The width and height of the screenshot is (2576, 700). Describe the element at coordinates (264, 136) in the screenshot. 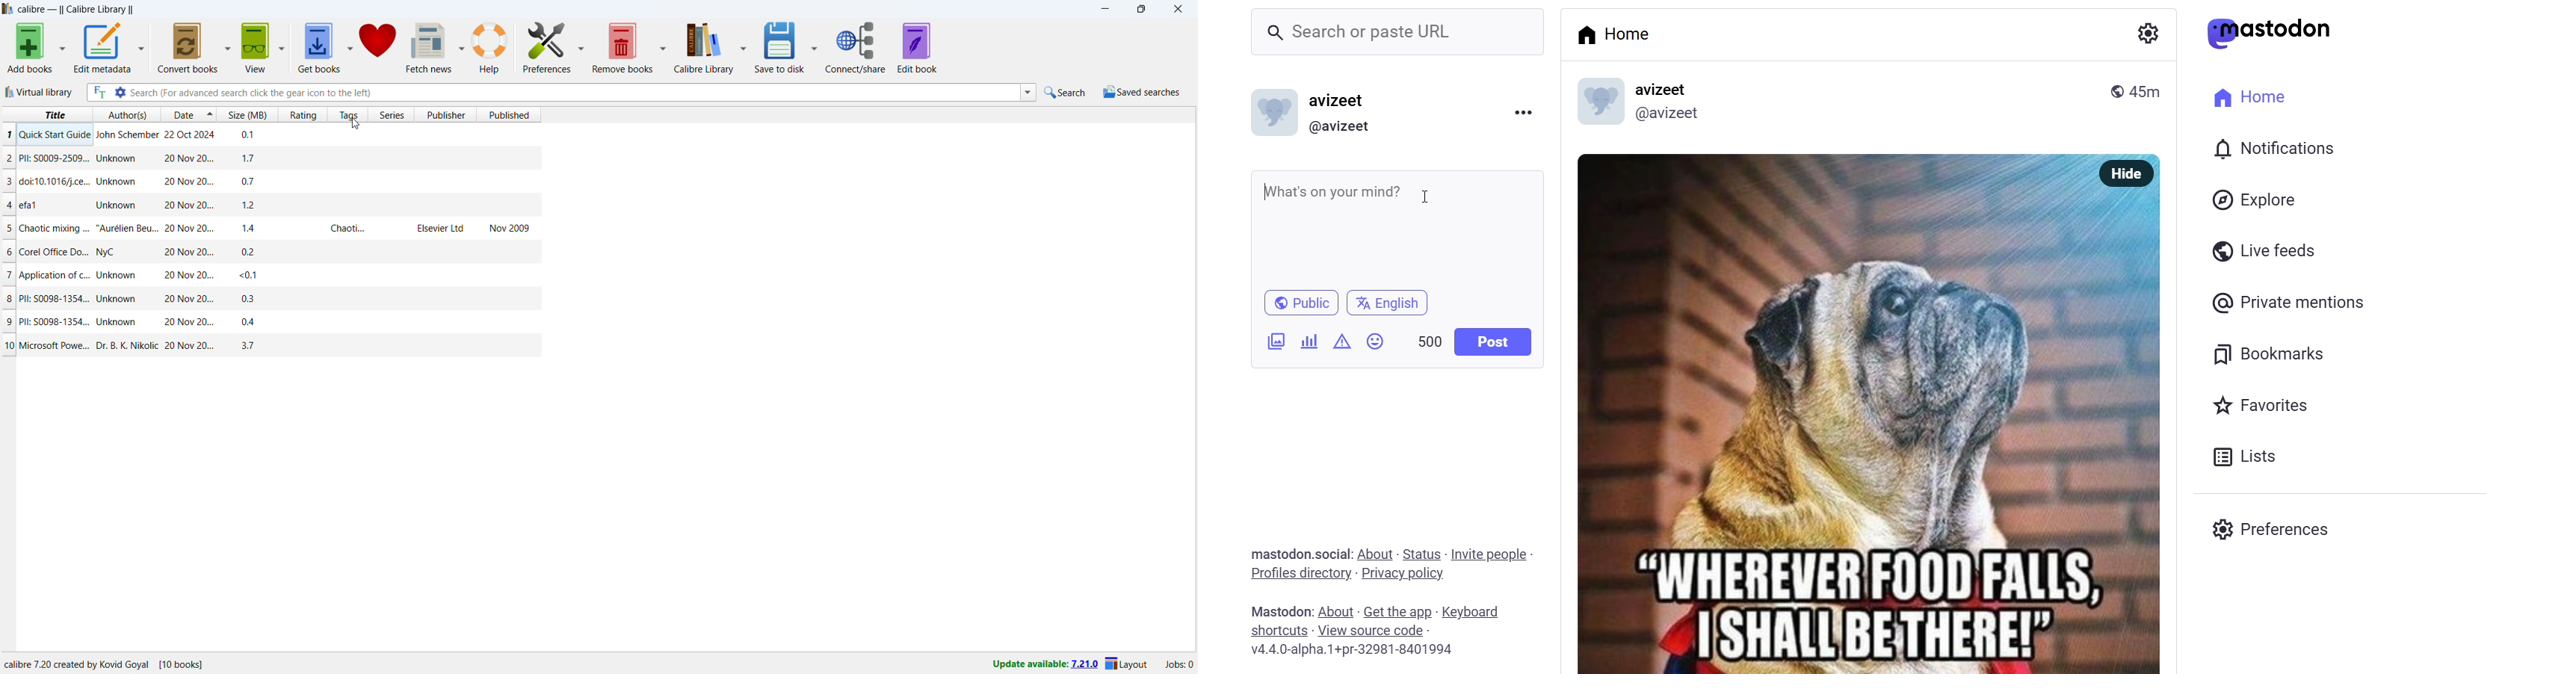

I see `one book entry` at that location.